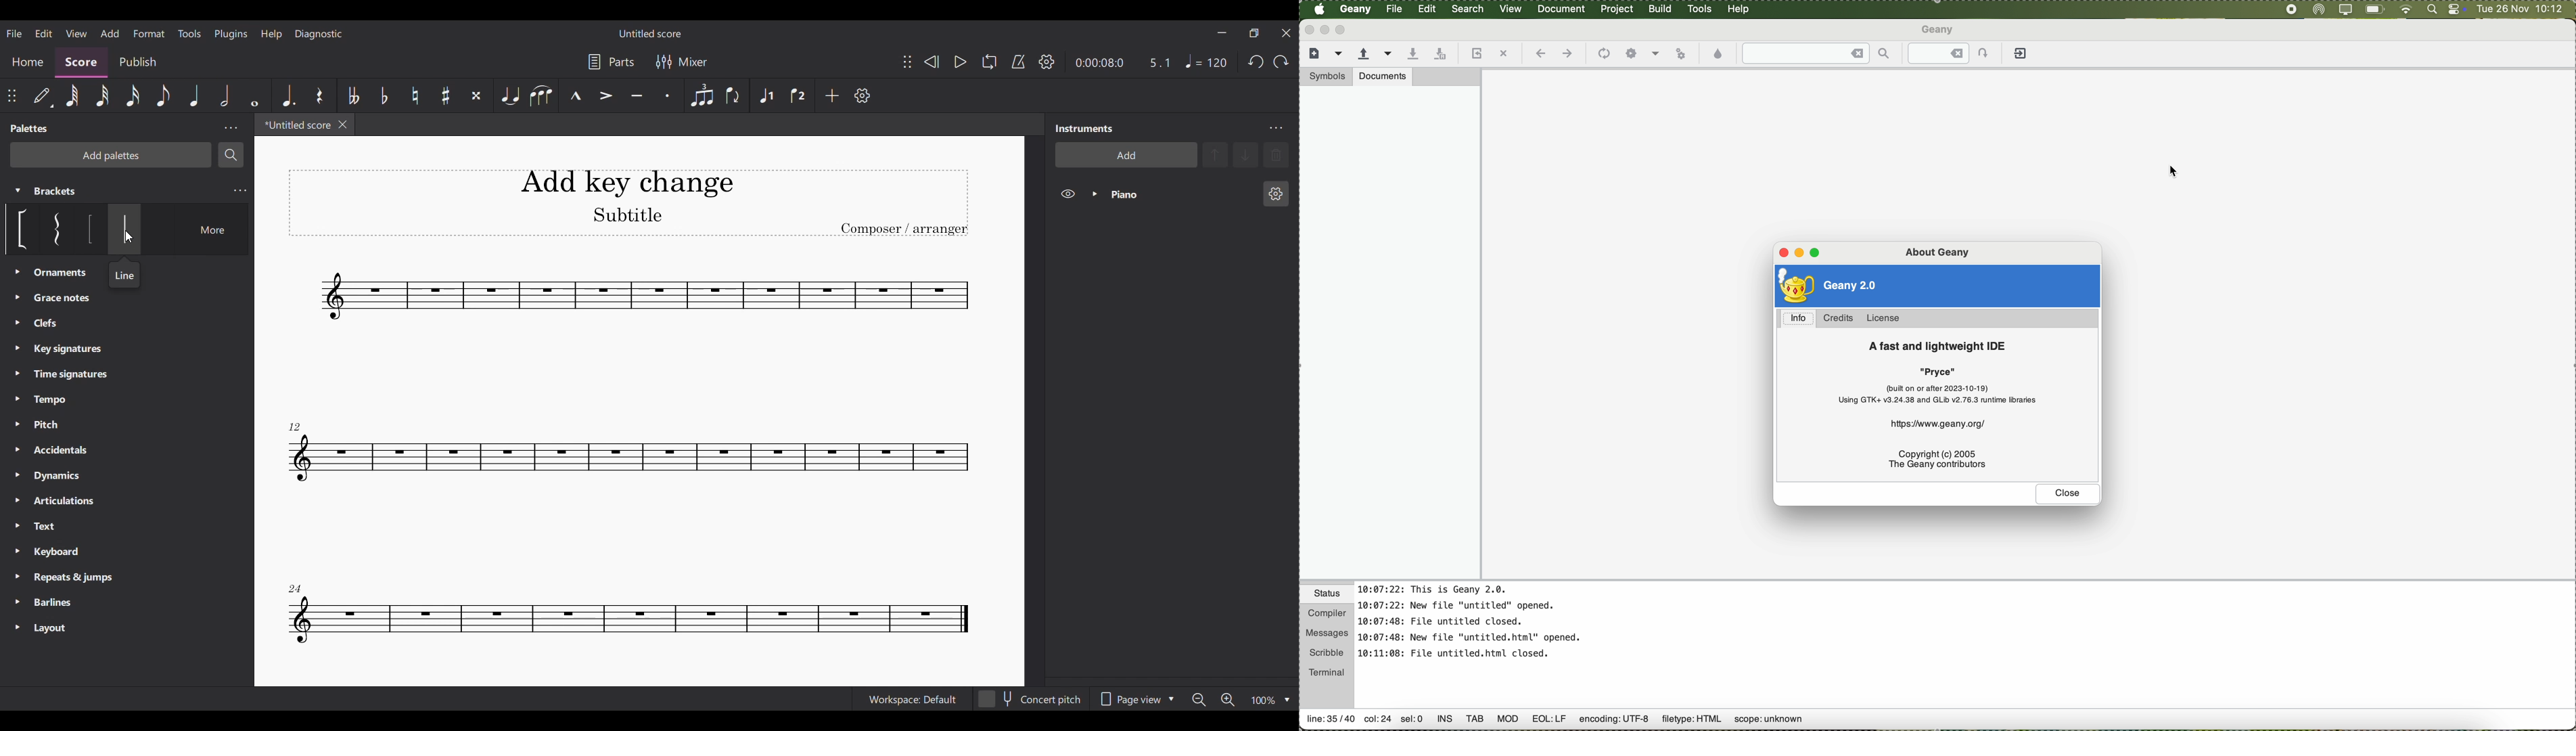  I want to click on reload the current file from disk, so click(1478, 53).